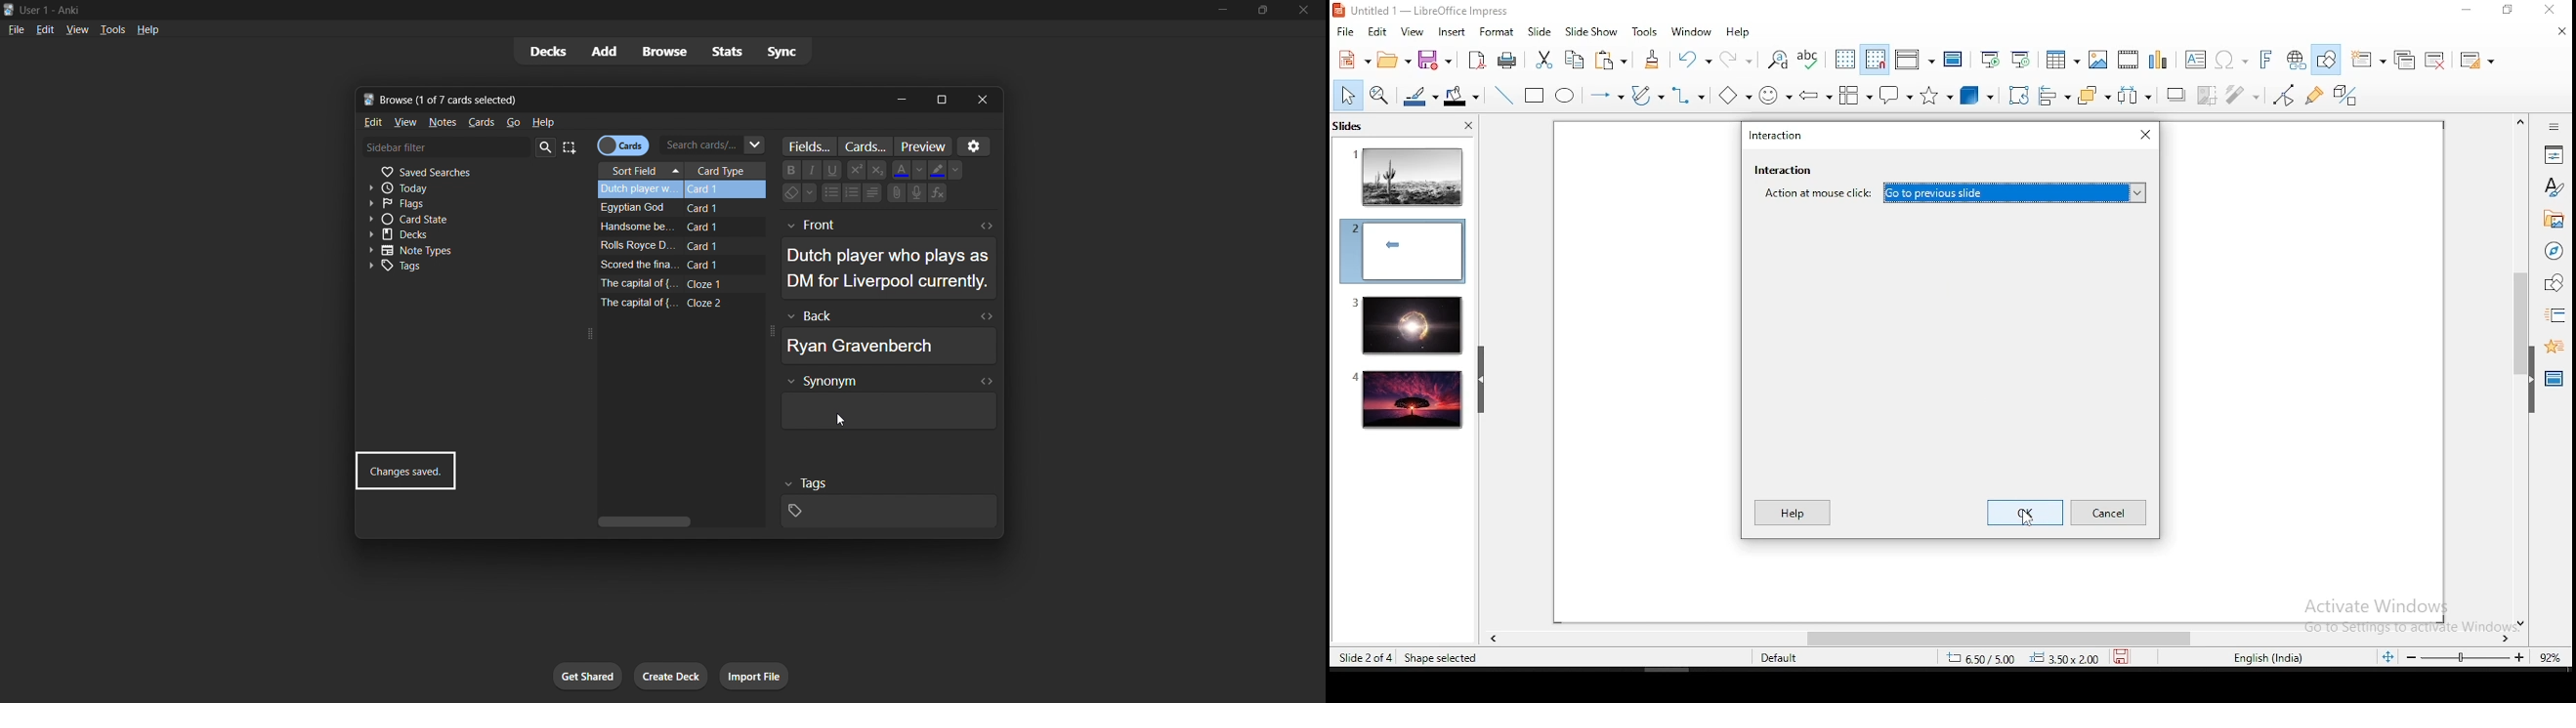  What do you see at coordinates (893, 506) in the screenshot?
I see `selected card tags` at bounding box center [893, 506].